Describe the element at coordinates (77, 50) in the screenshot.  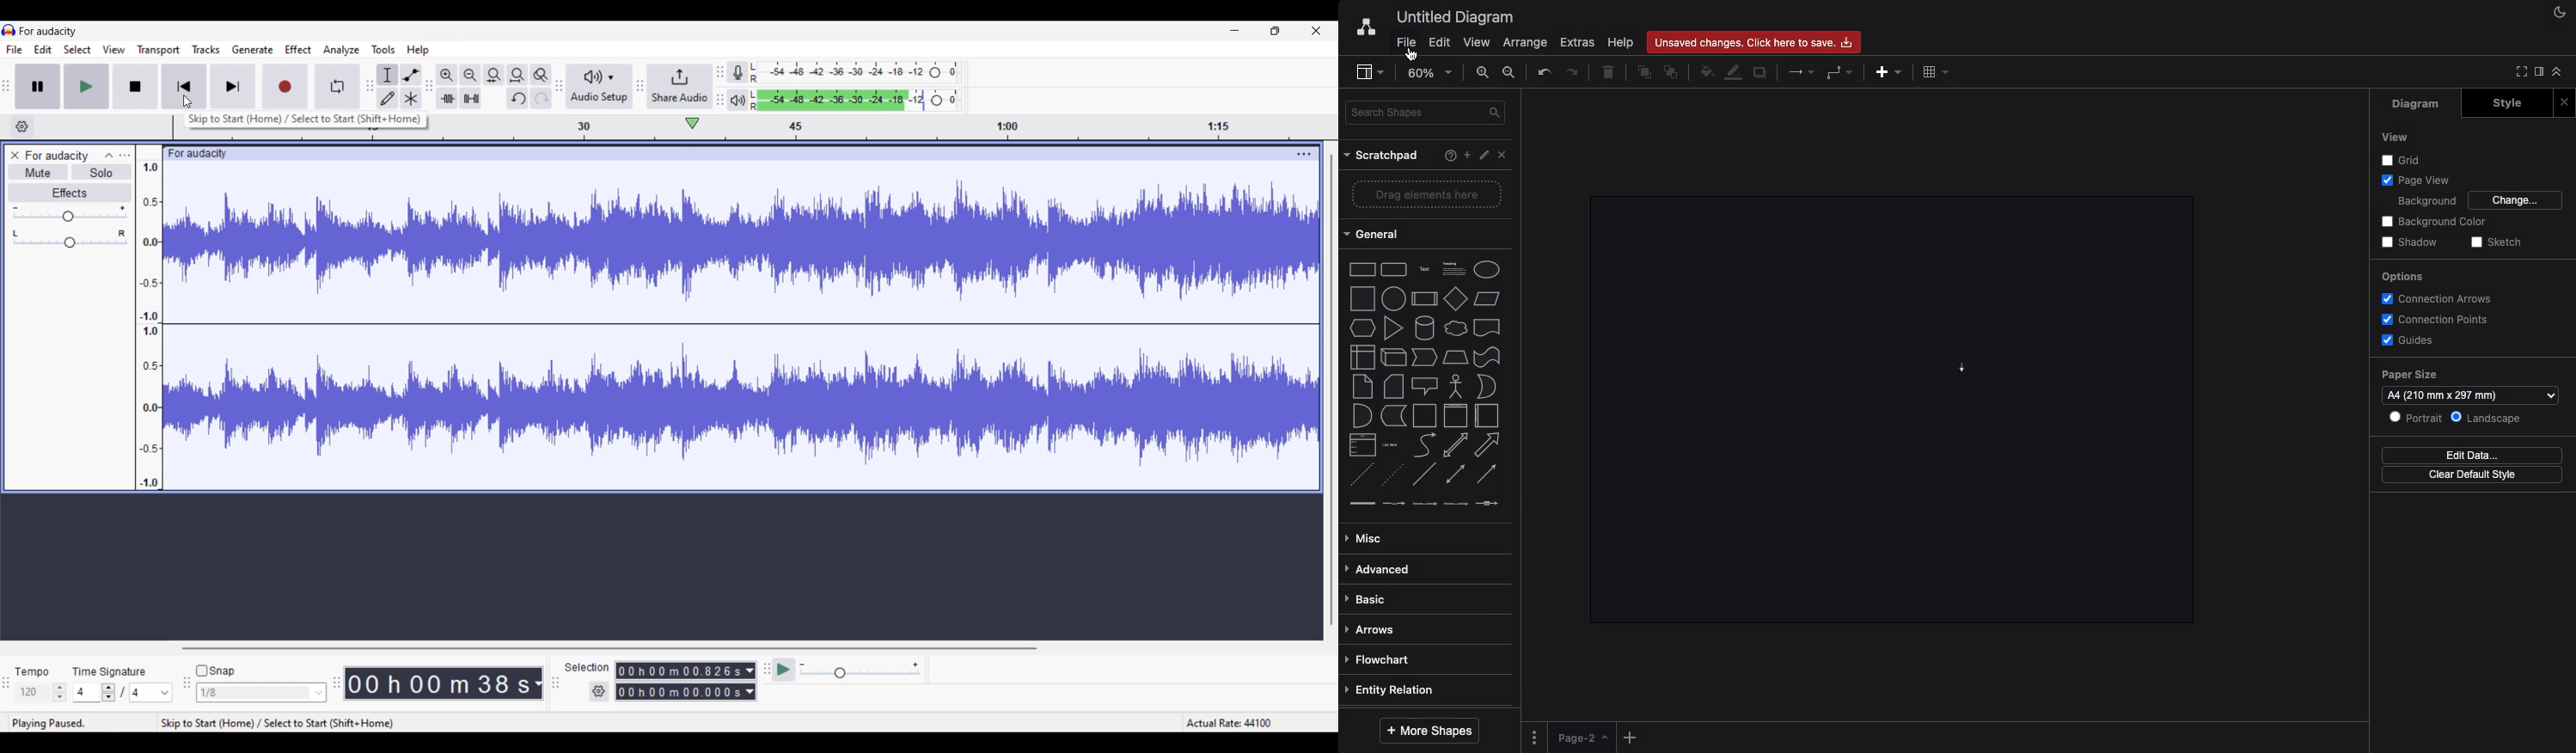
I see `Select menu` at that location.